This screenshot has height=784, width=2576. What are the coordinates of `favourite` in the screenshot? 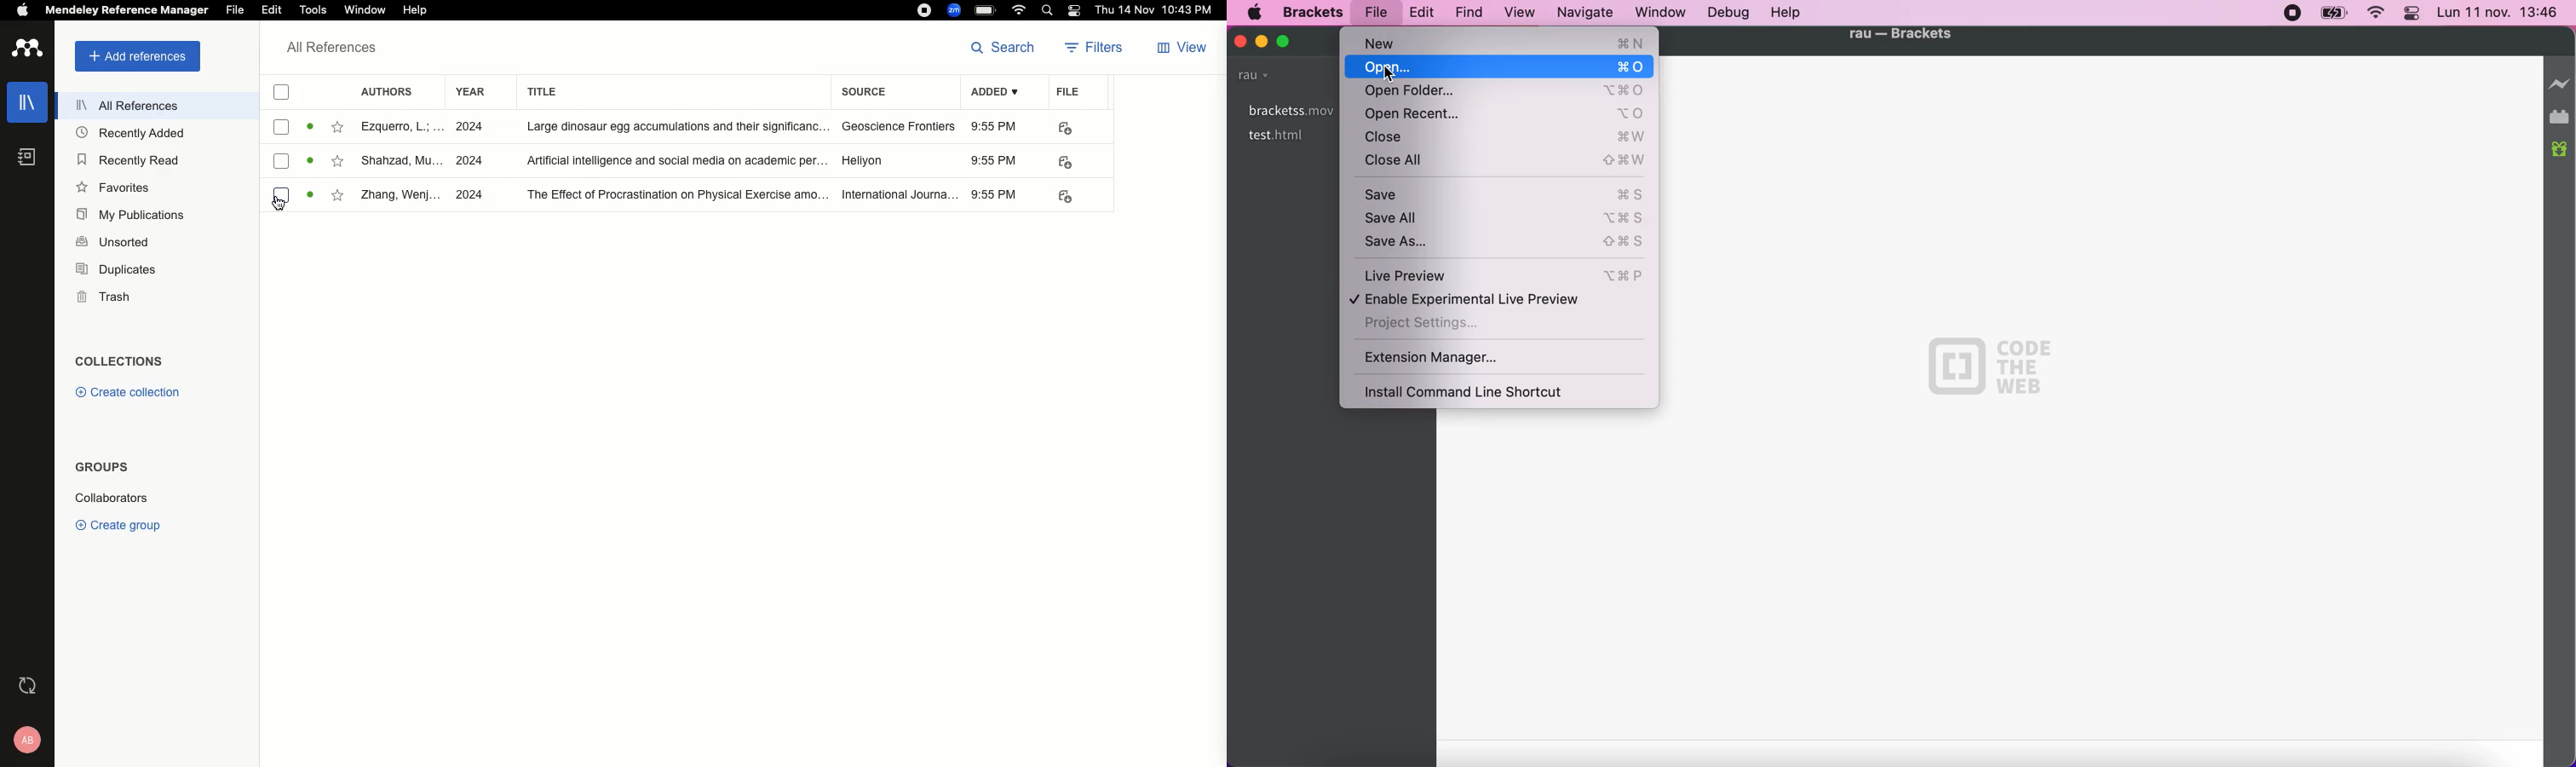 It's located at (337, 162).